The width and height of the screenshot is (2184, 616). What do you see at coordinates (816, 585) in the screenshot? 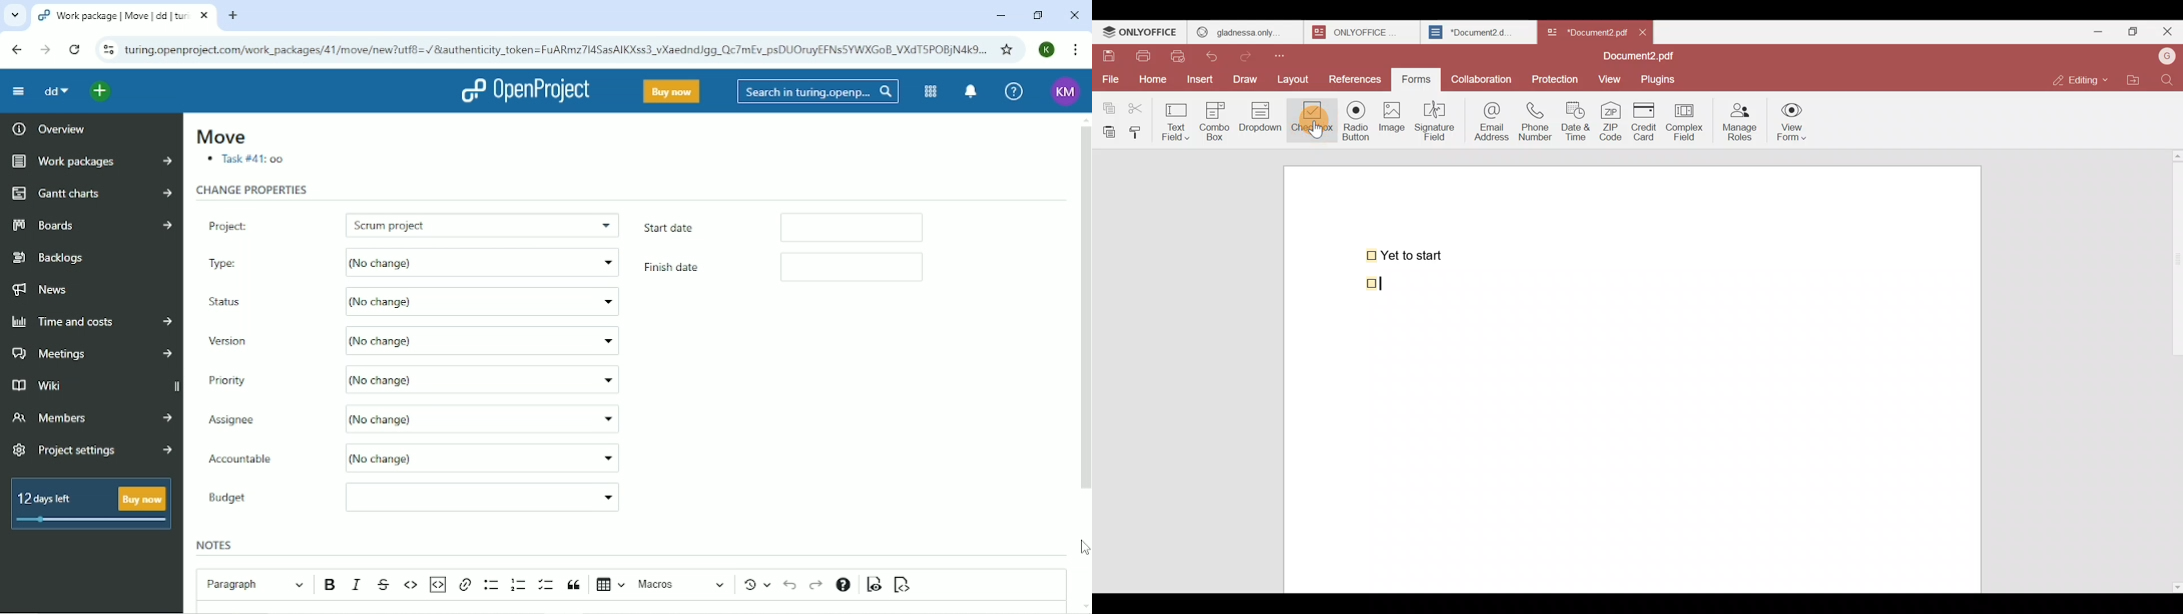
I see `Redo` at bounding box center [816, 585].